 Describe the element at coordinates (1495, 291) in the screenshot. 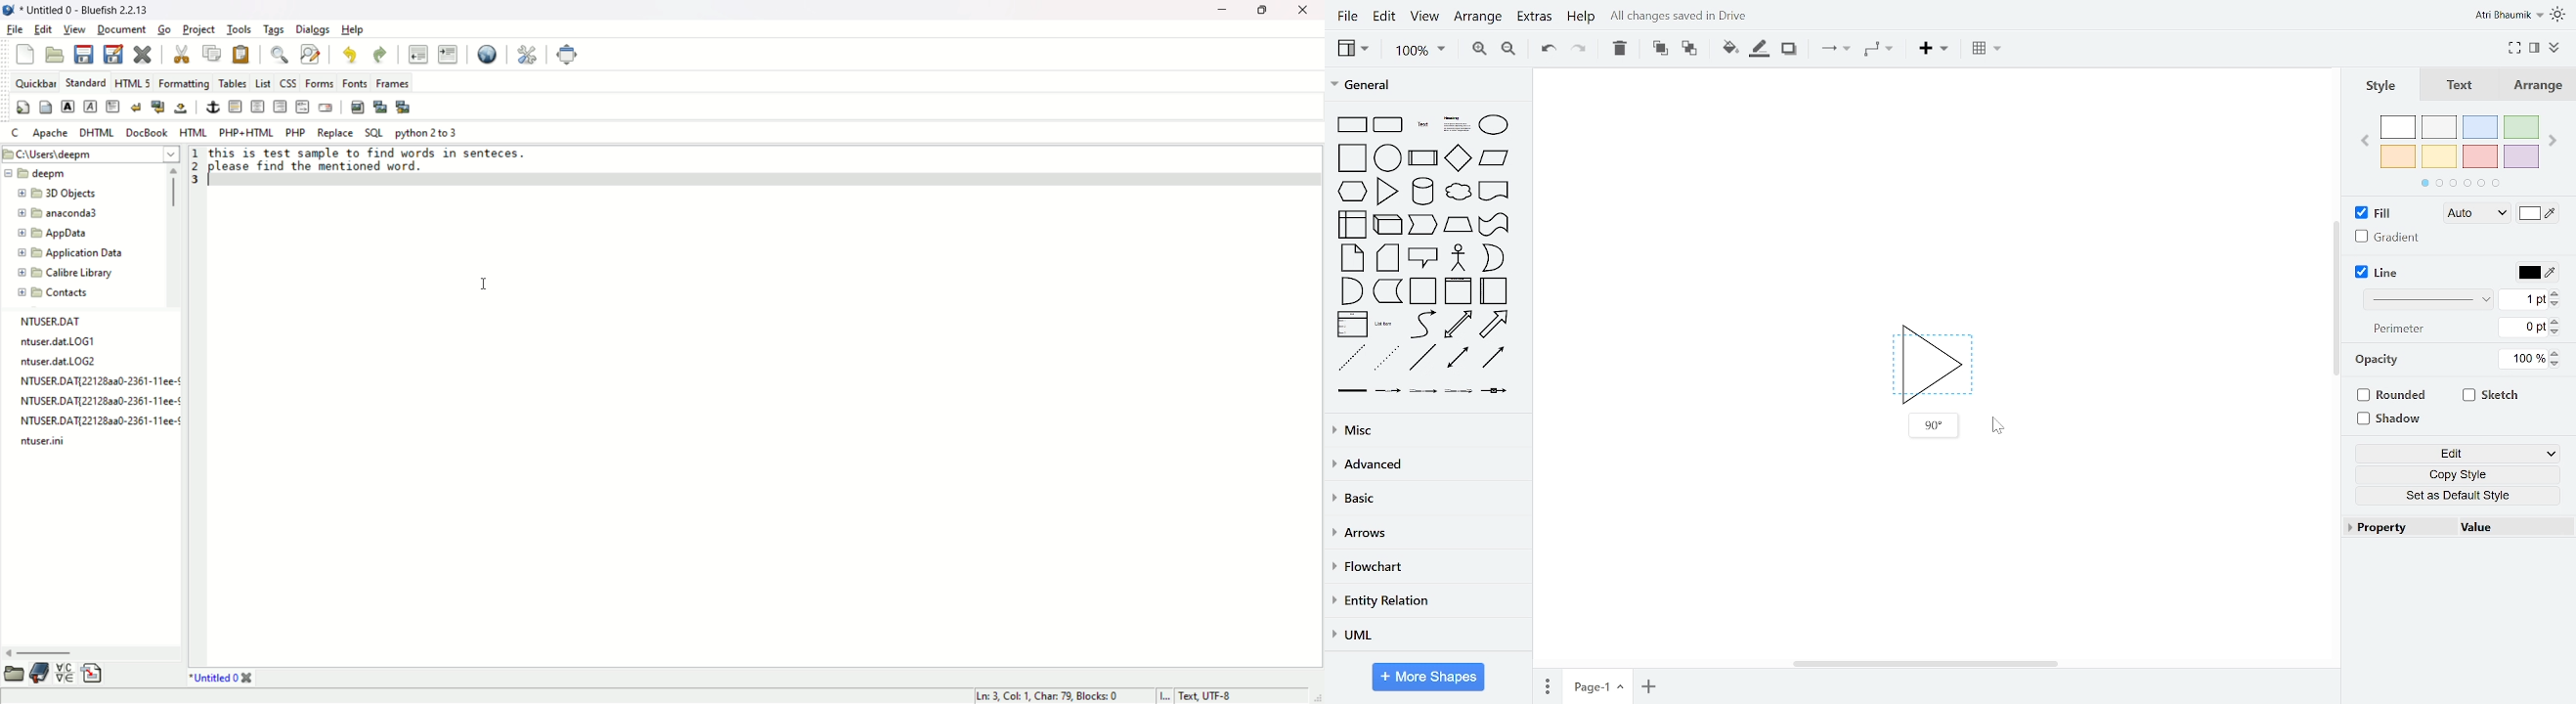

I see `horizontal storage` at that location.